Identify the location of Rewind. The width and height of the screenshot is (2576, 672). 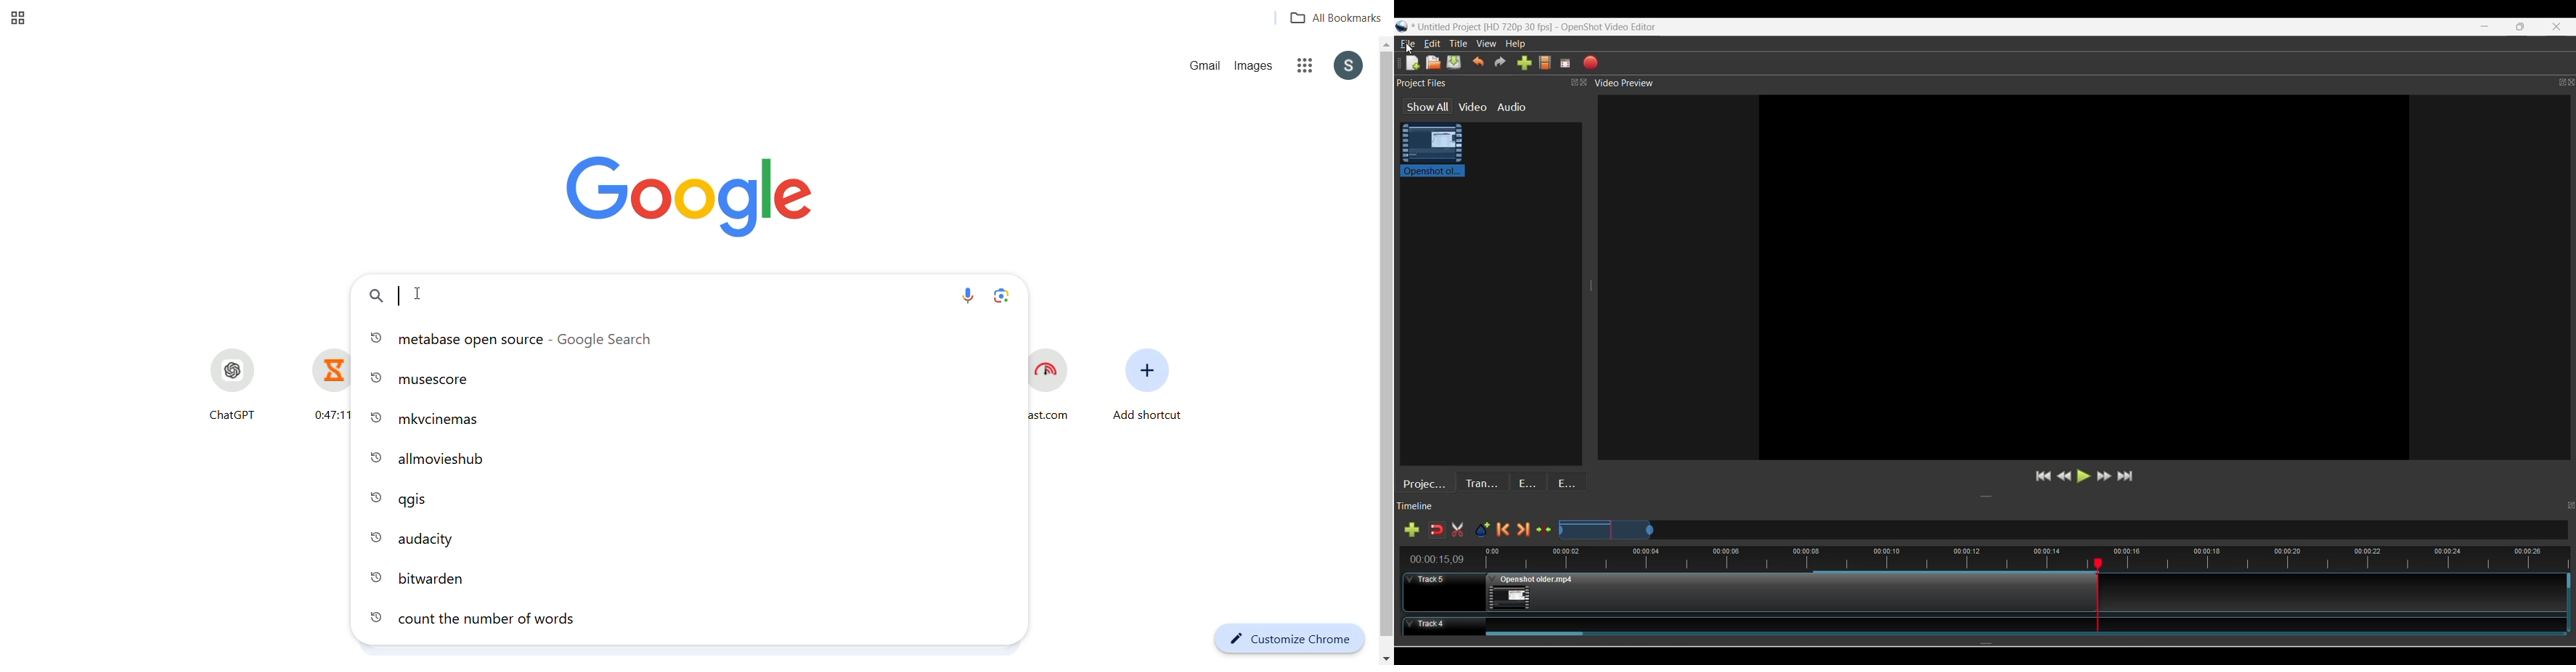
(2065, 476).